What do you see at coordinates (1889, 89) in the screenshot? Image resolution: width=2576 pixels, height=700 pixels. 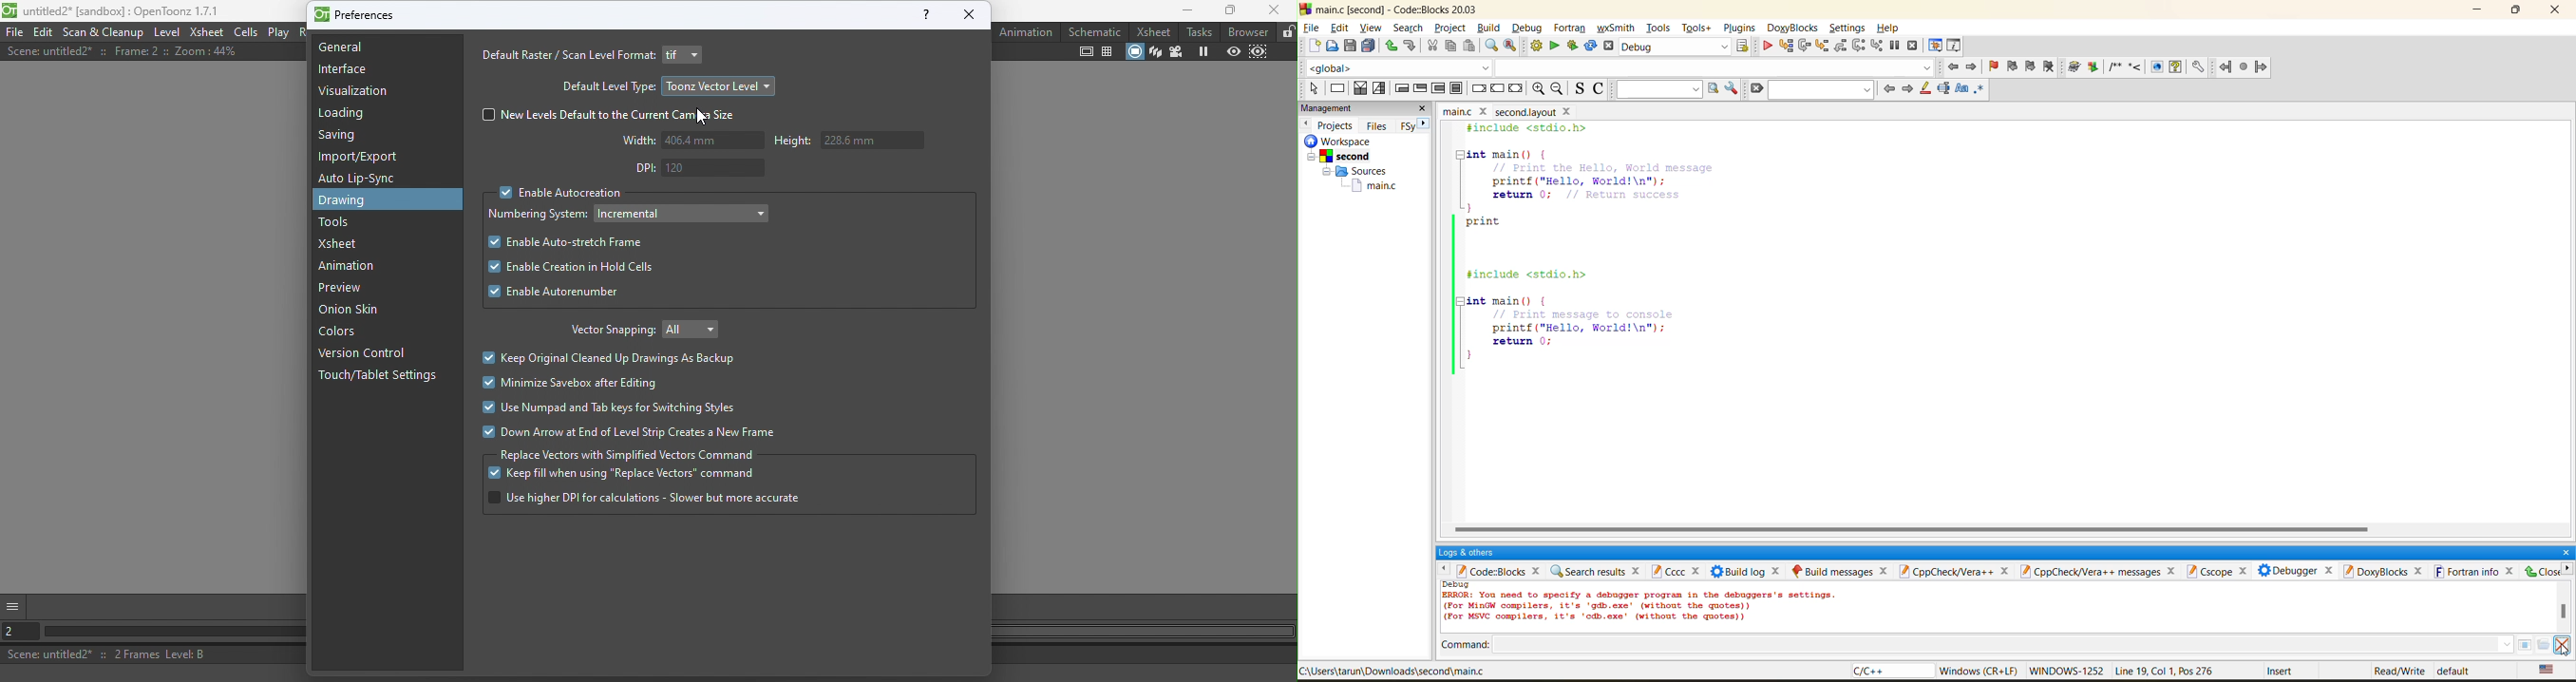 I see `previous` at bounding box center [1889, 89].